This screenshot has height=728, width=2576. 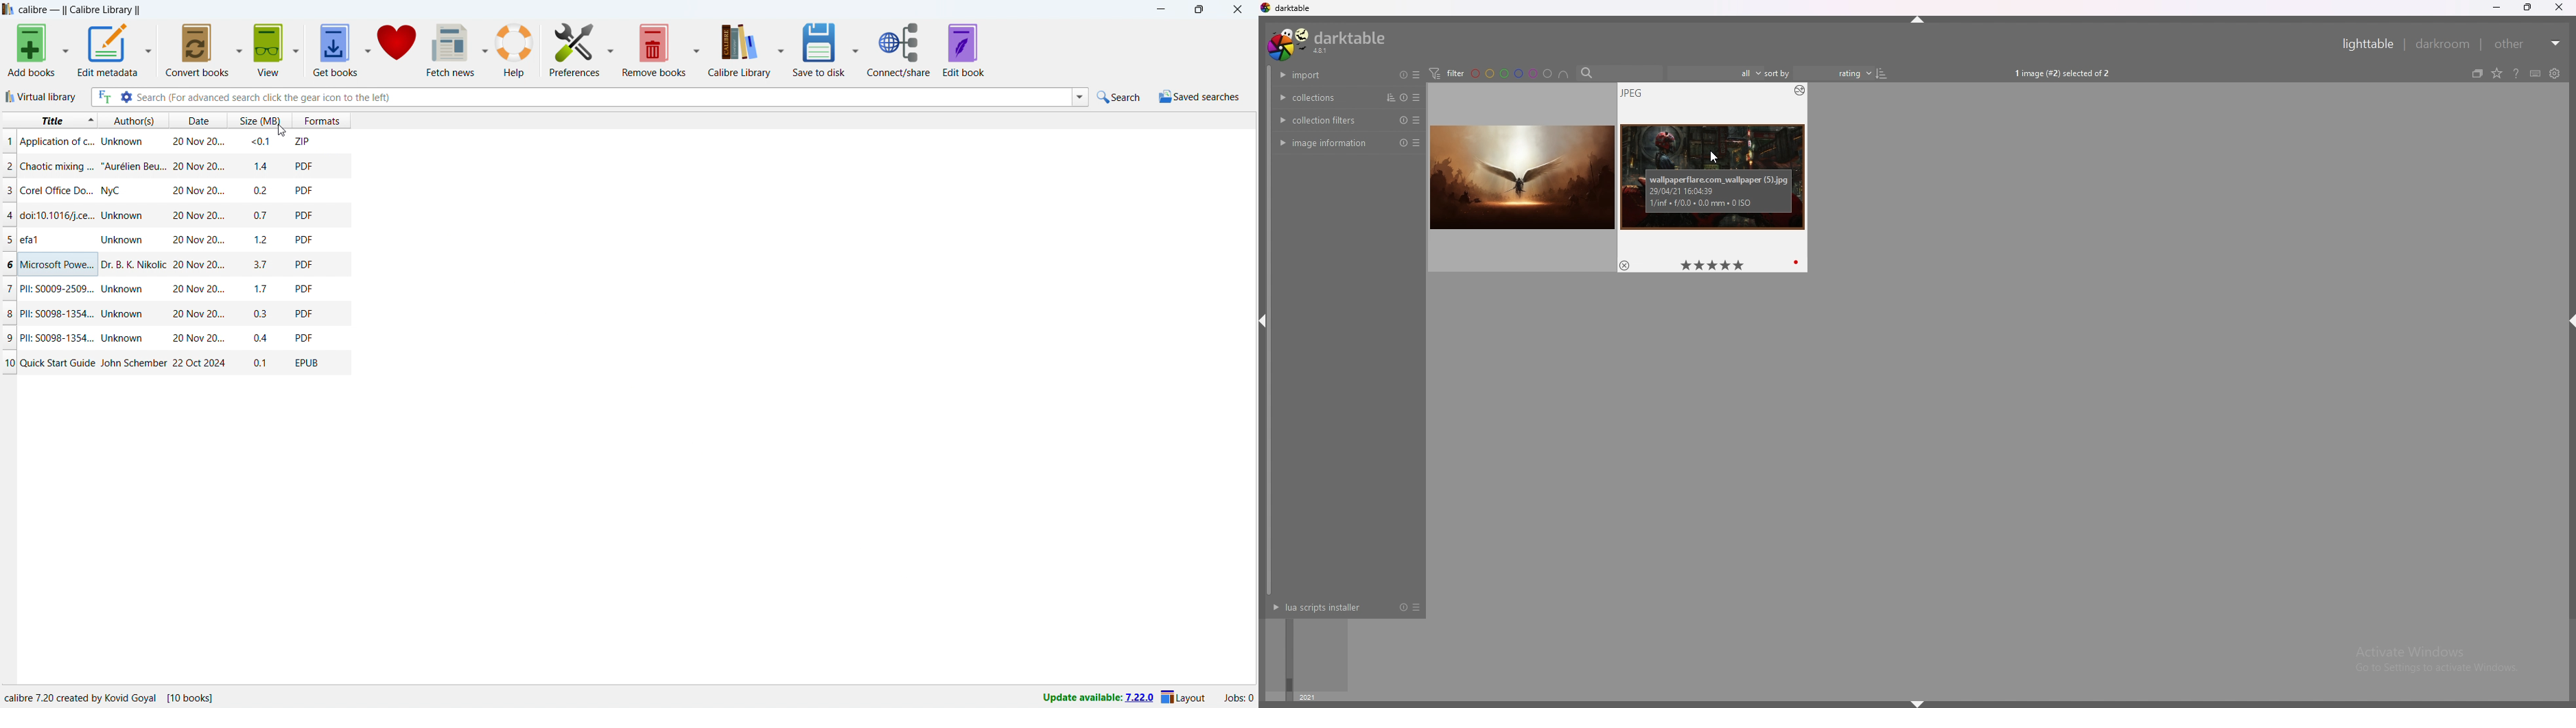 I want to click on search bar, so click(x=1618, y=73).